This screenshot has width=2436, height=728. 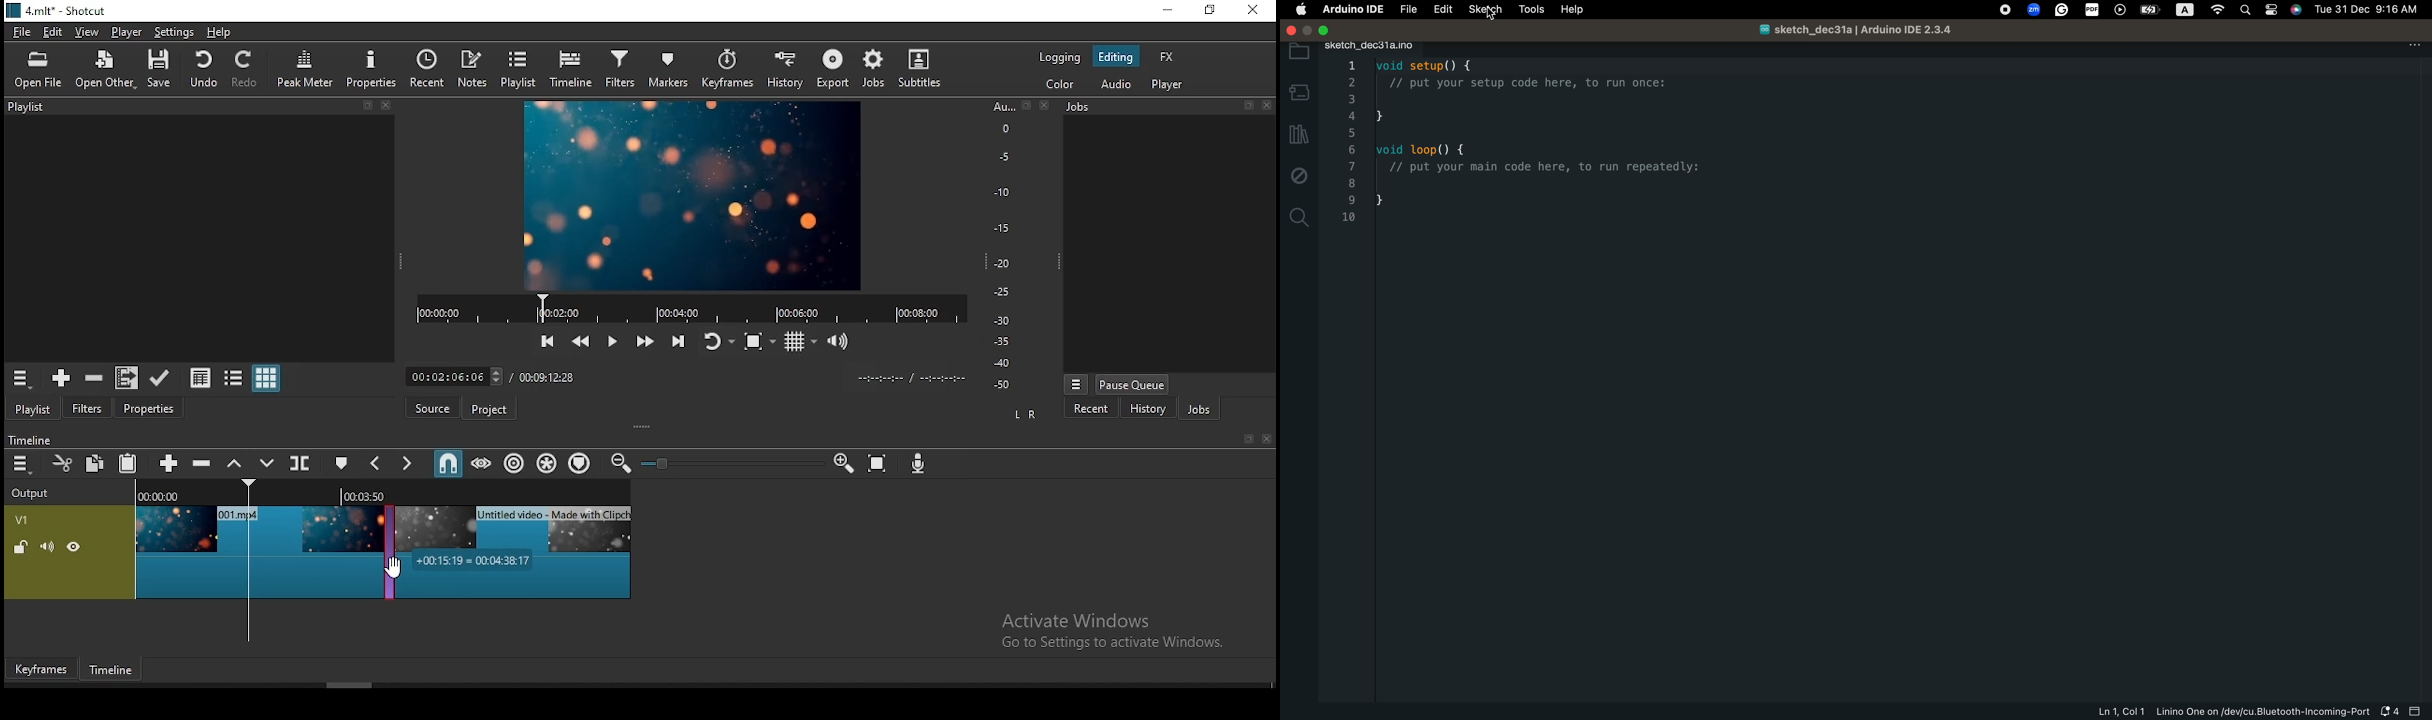 What do you see at coordinates (1115, 56) in the screenshot?
I see `editing` at bounding box center [1115, 56].